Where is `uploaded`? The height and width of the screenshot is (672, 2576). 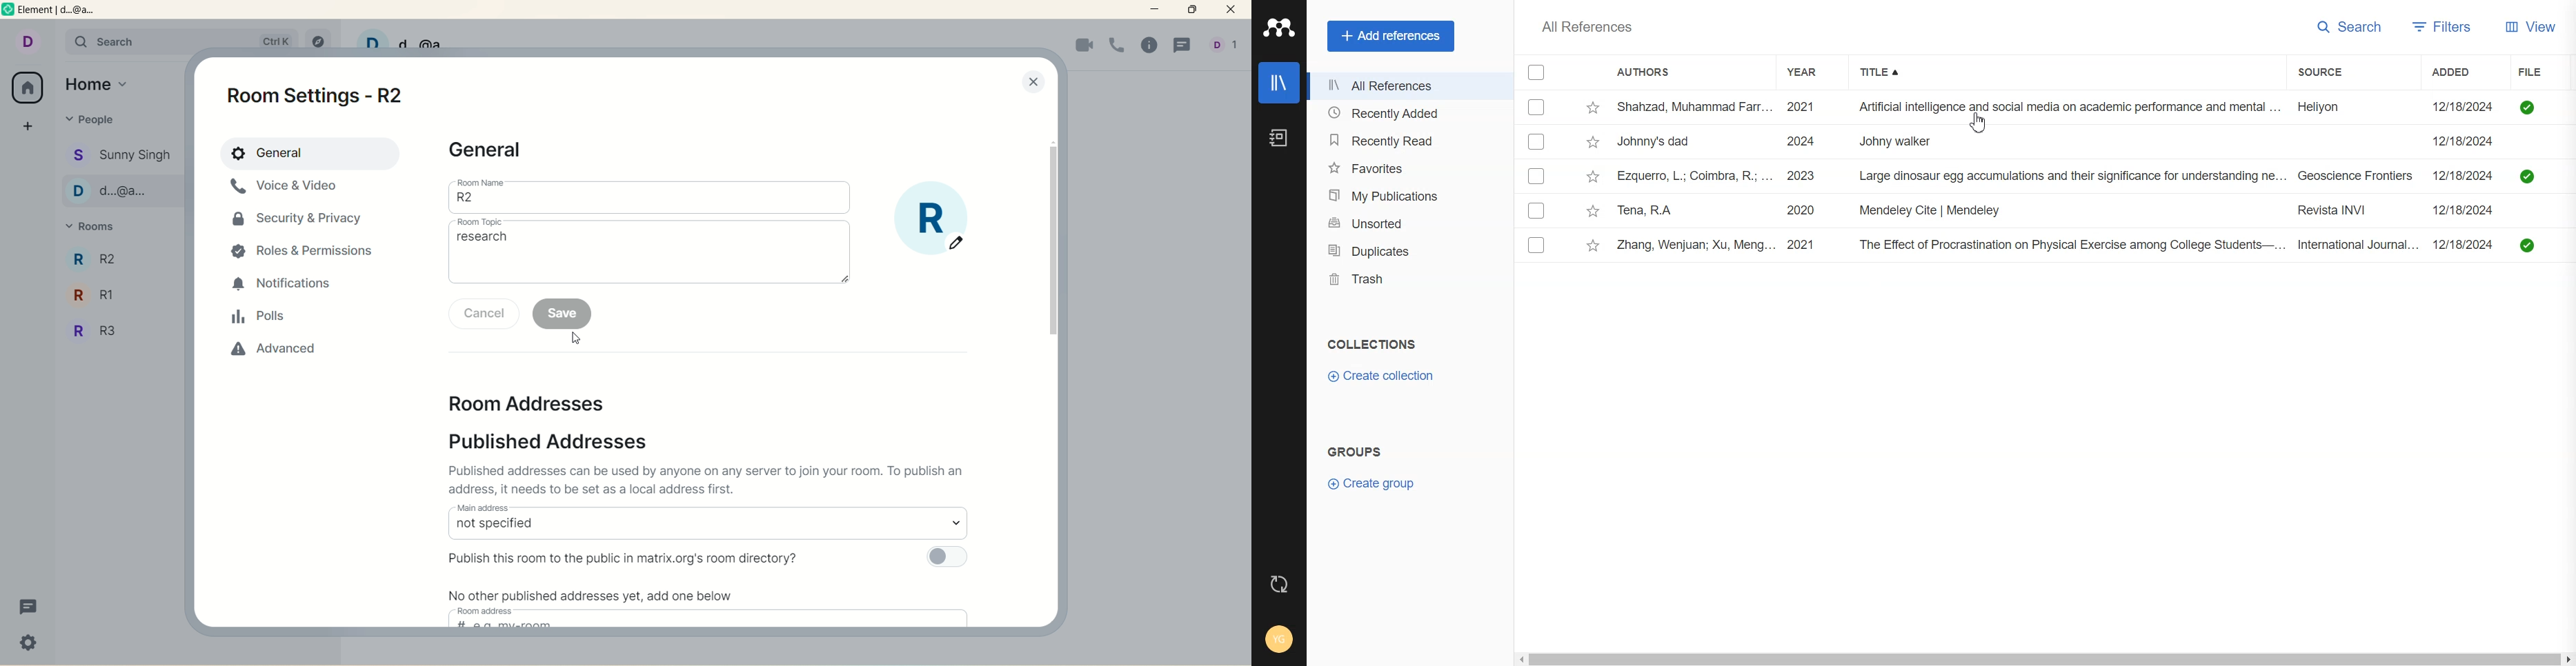
uploaded is located at coordinates (2529, 176).